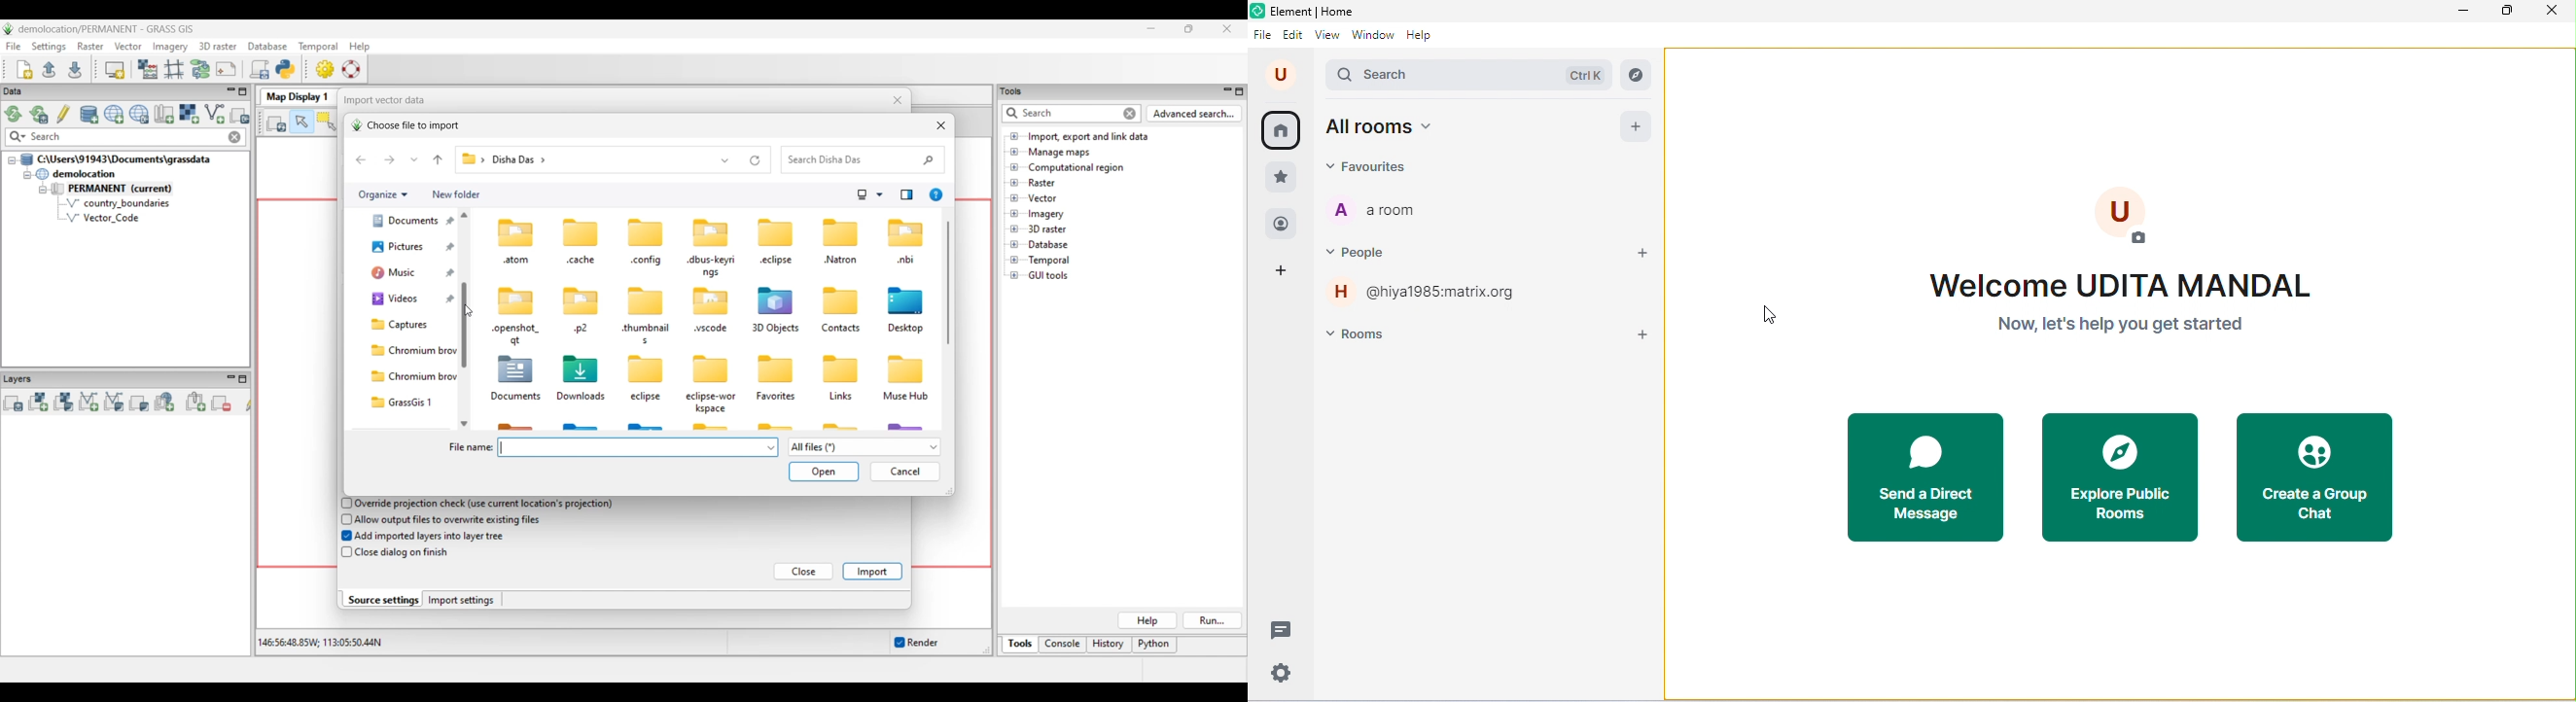 The height and width of the screenshot is (728, 2576). I want to click on minimize, so click(2461, 12).